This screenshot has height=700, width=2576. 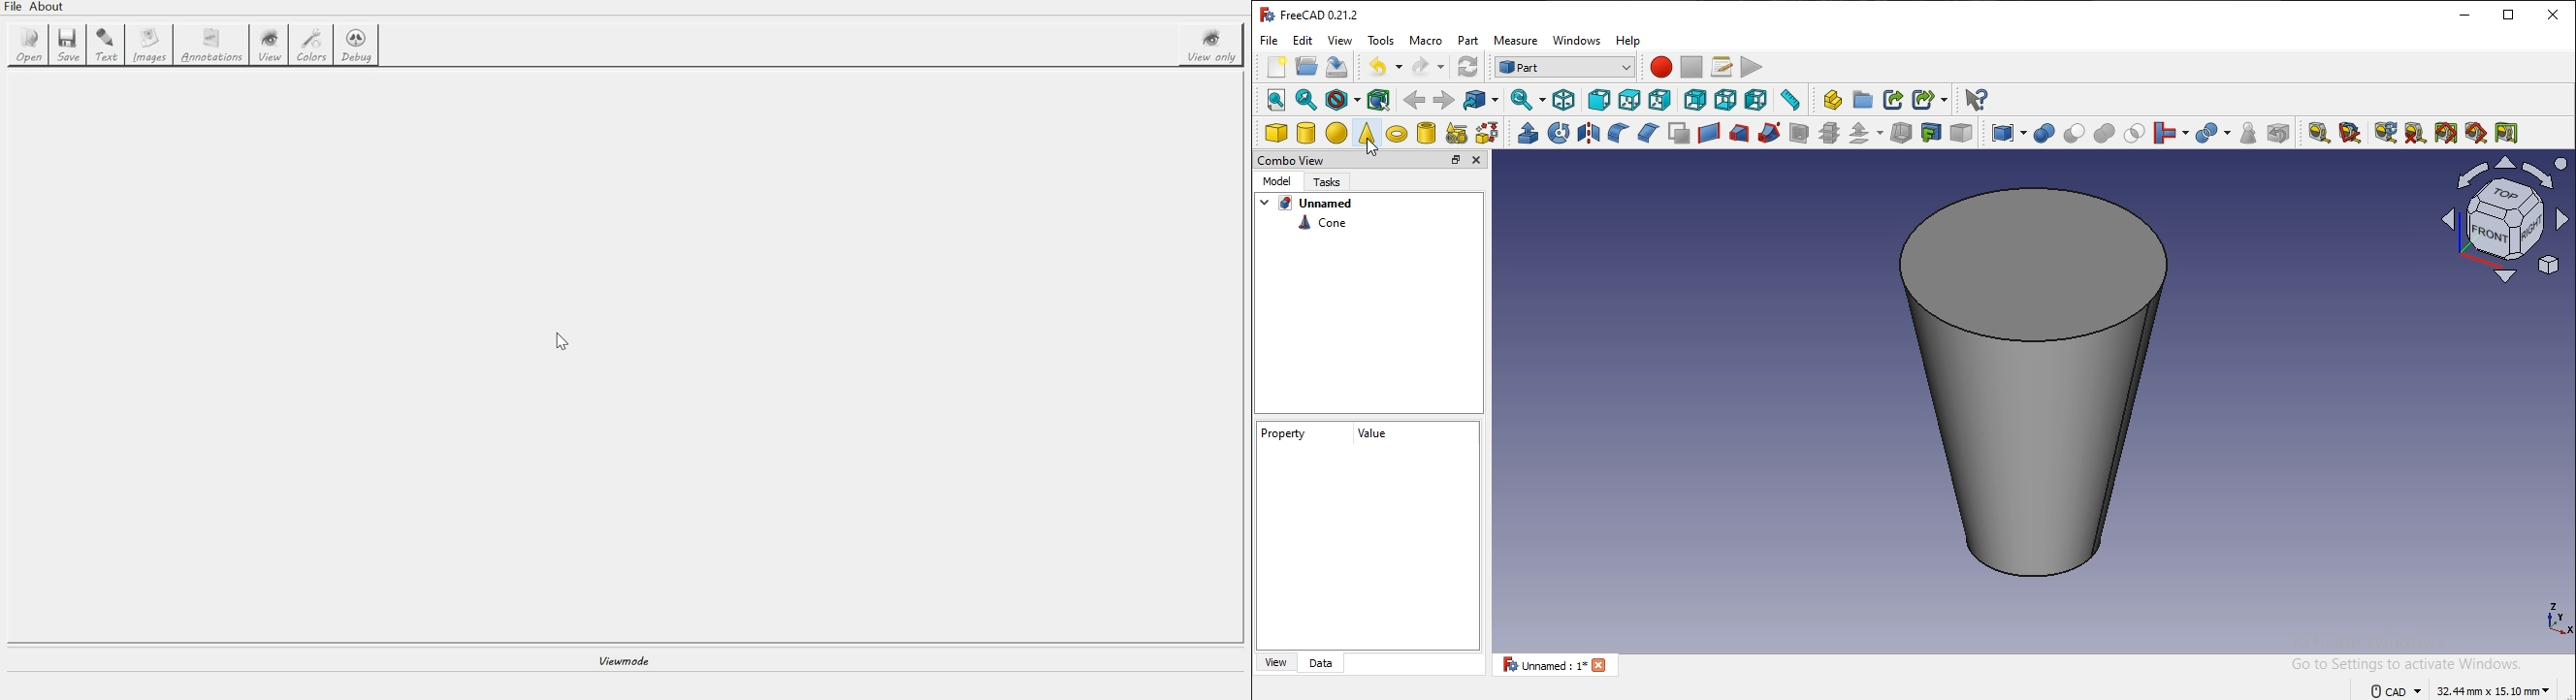 What do you see at coordinates (1316, 16) in the screenshot?
I see `text` at bounding box center [1316, 16].